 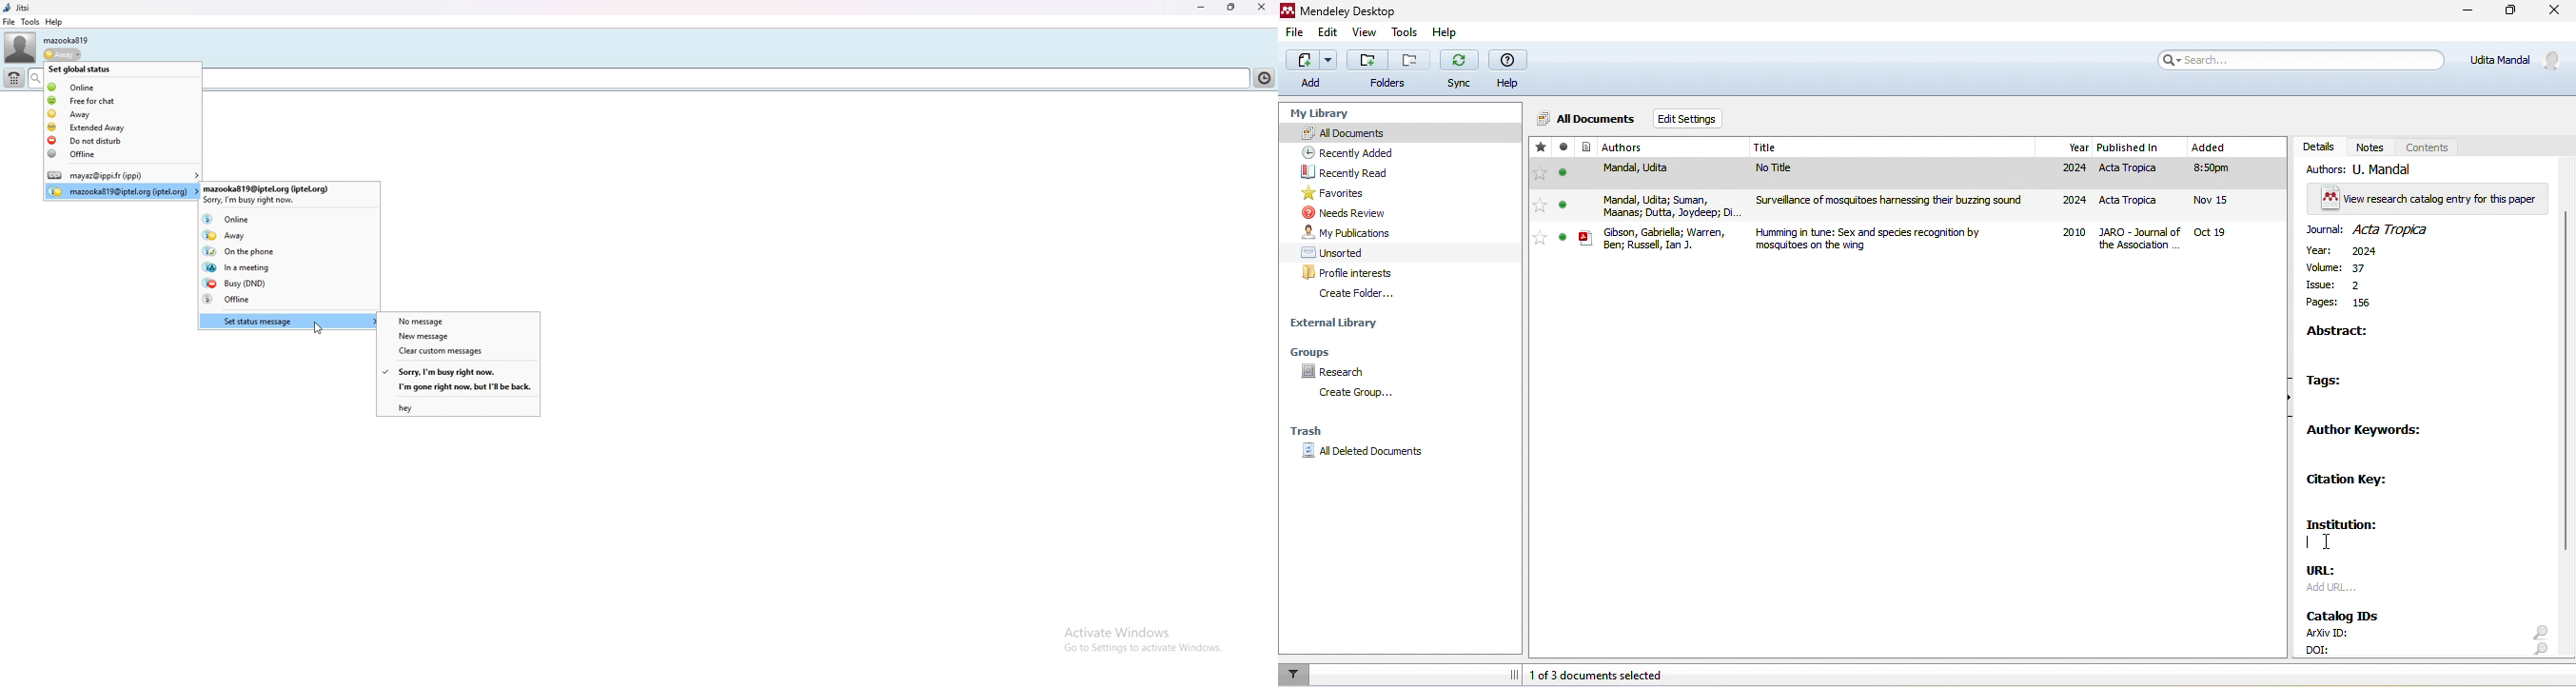 I want to click on no message, so click(x=459, y=320).